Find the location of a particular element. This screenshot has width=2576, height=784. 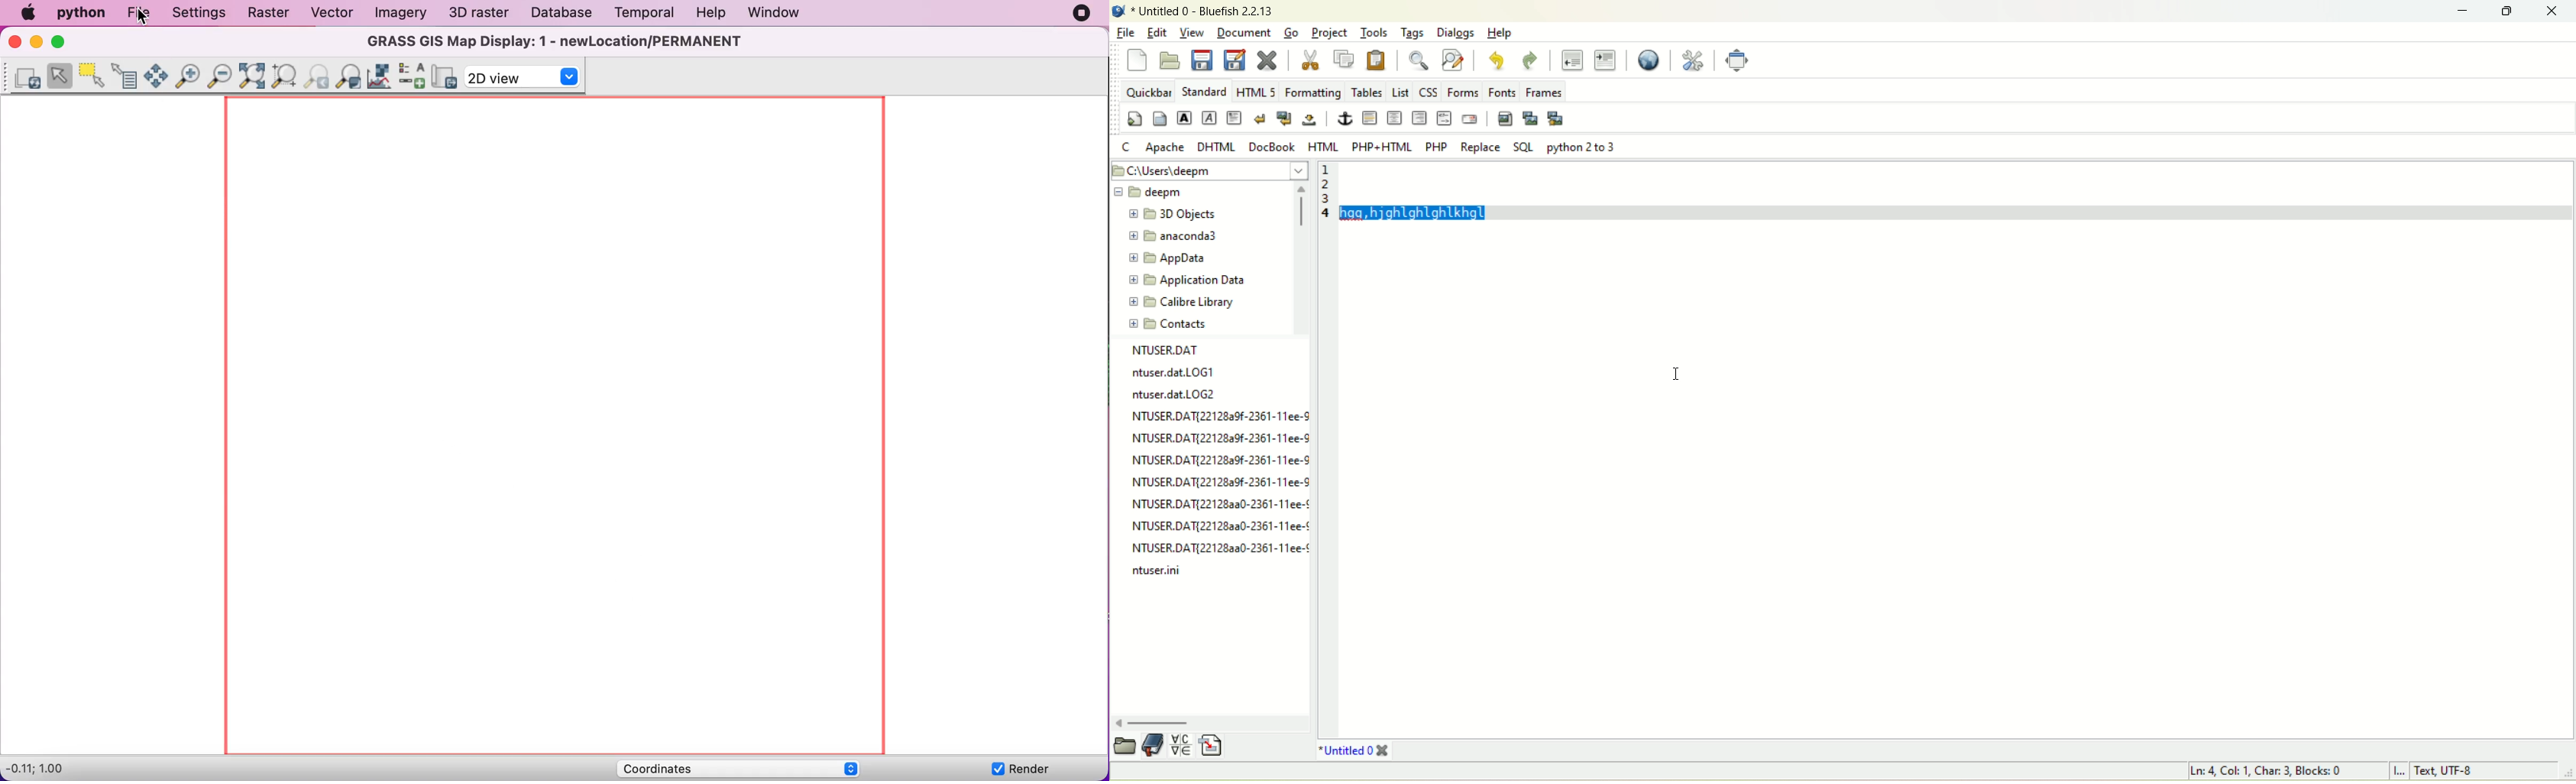

bookmarks is located at coordinates (1154, 748).